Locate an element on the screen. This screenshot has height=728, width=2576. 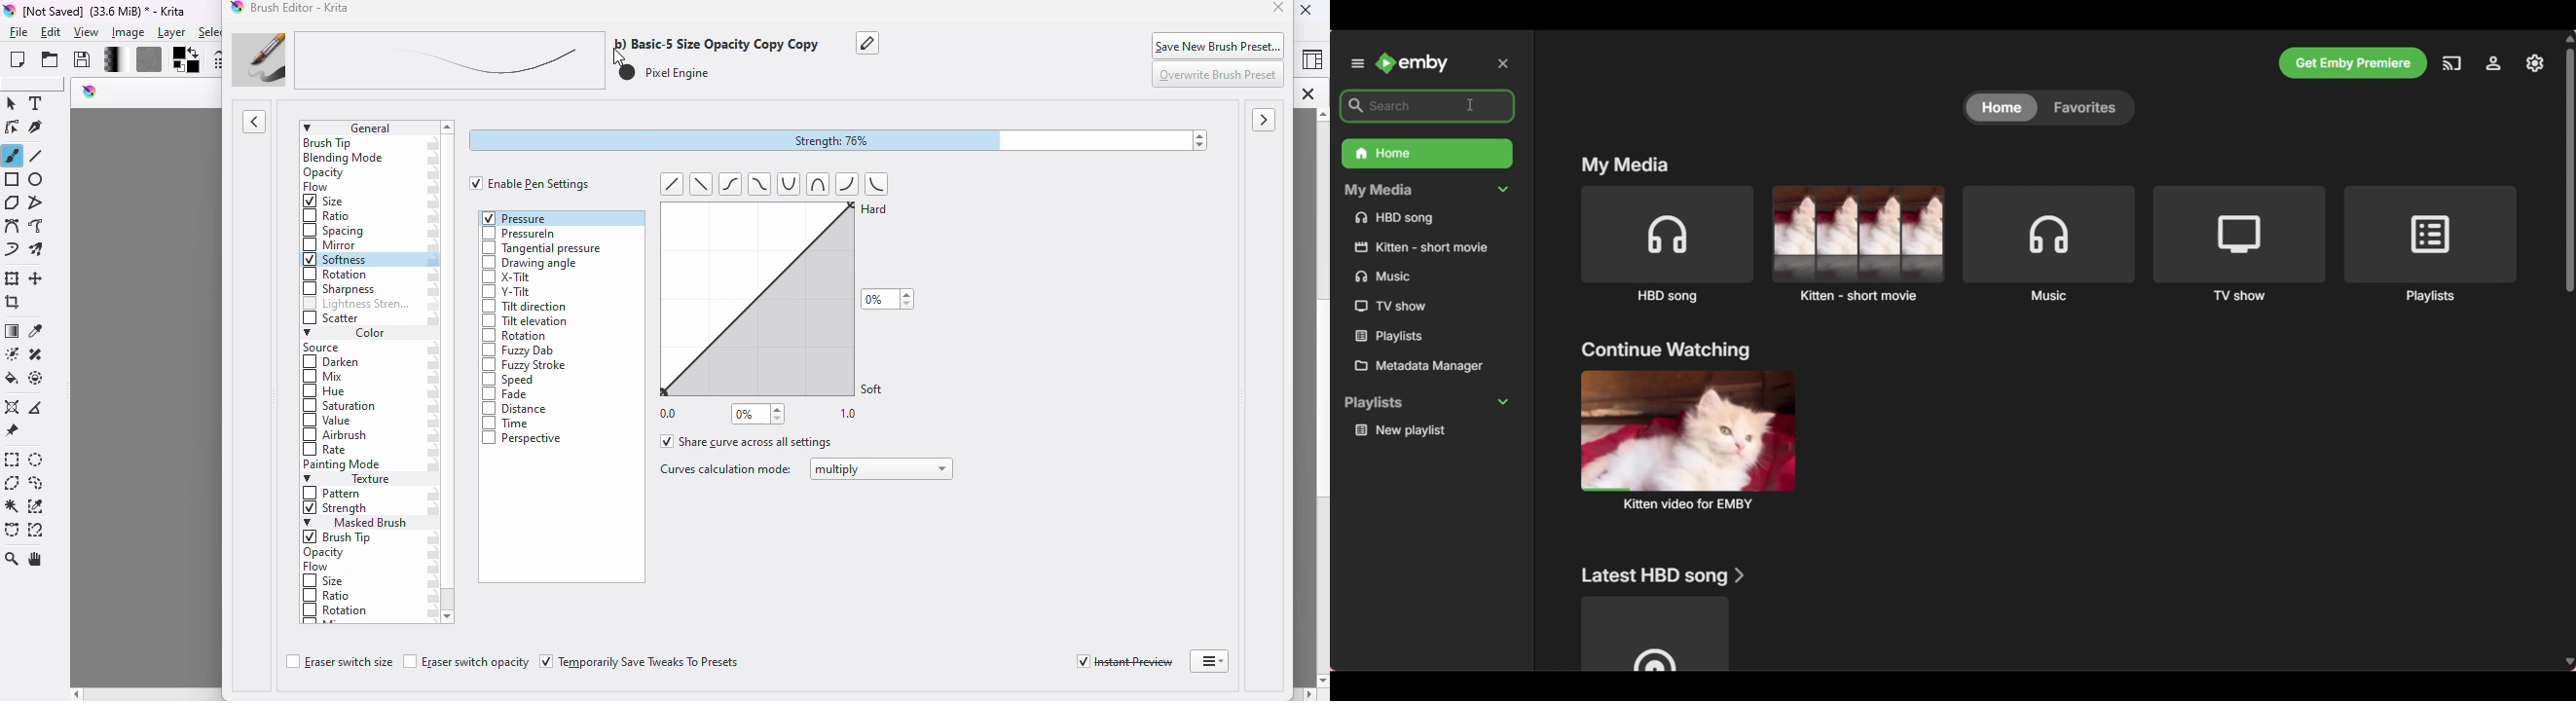
Soft is located at coordinates (874, 387).